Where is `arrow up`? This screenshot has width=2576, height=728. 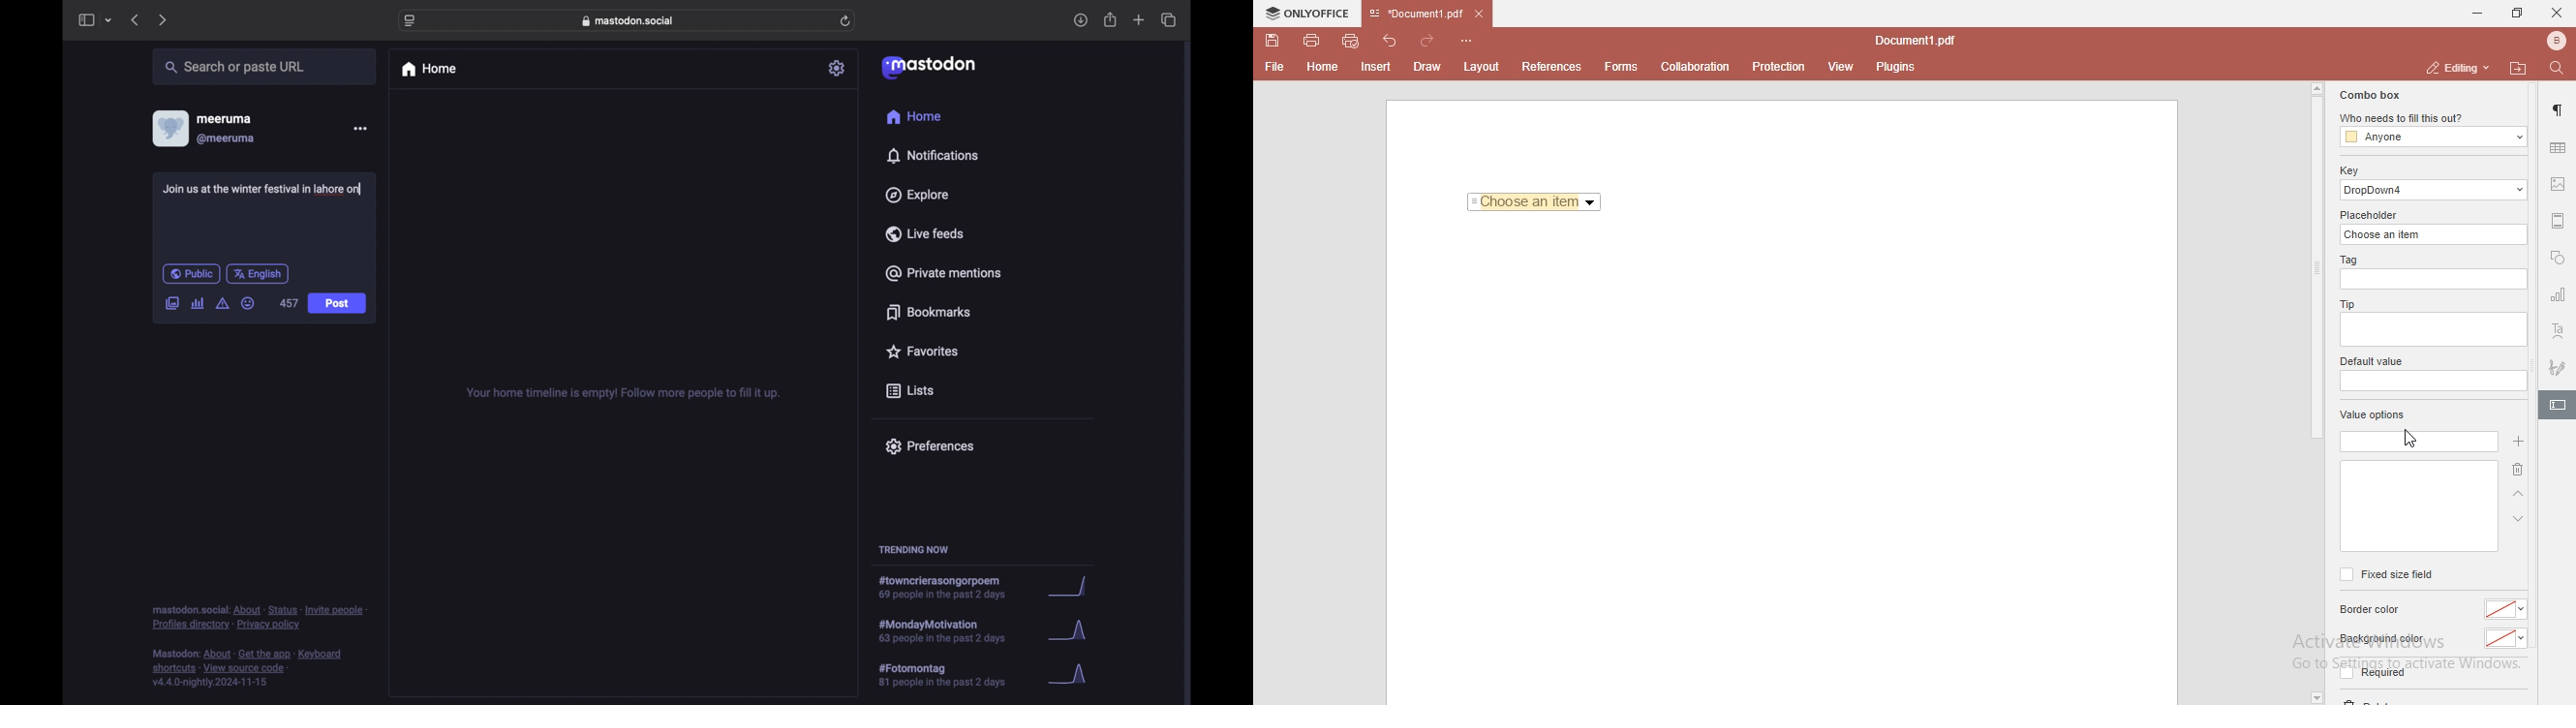 arrow up is located at coordinates (2519, 495).